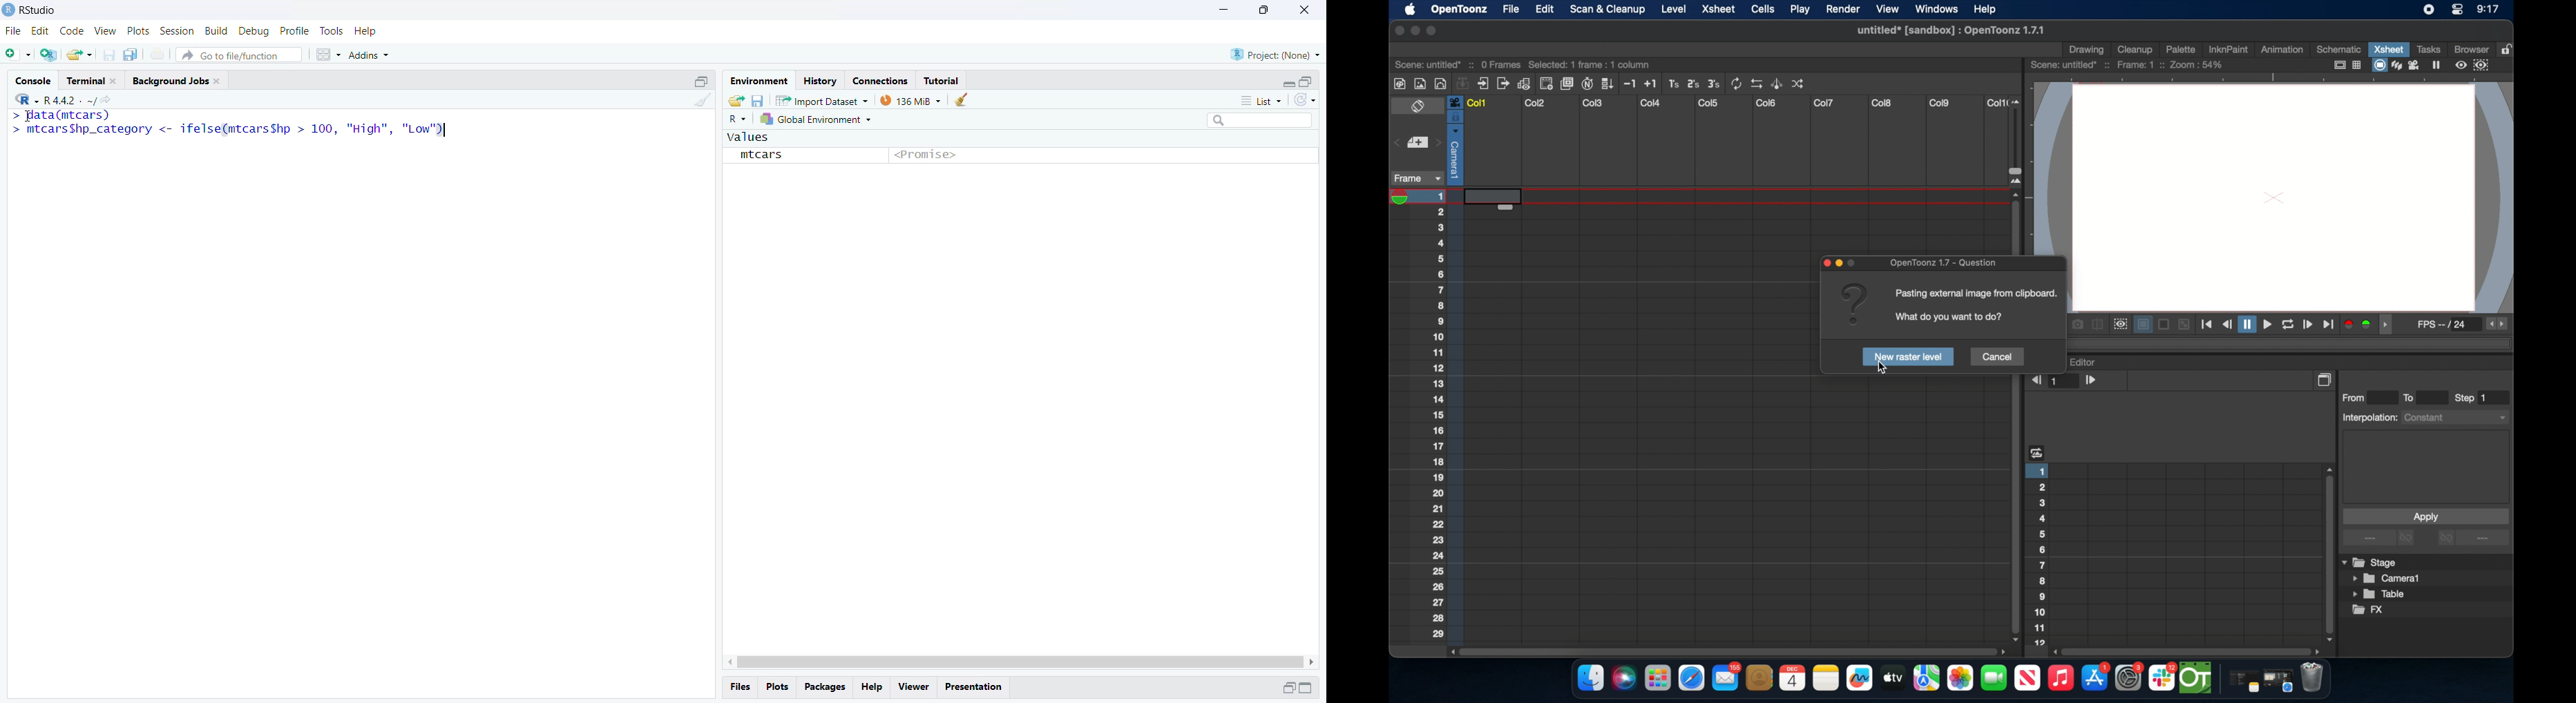  What do you see at coordinates (137, 32) in the screenshot?
I see `Plots` at bounding box center [137, 32].